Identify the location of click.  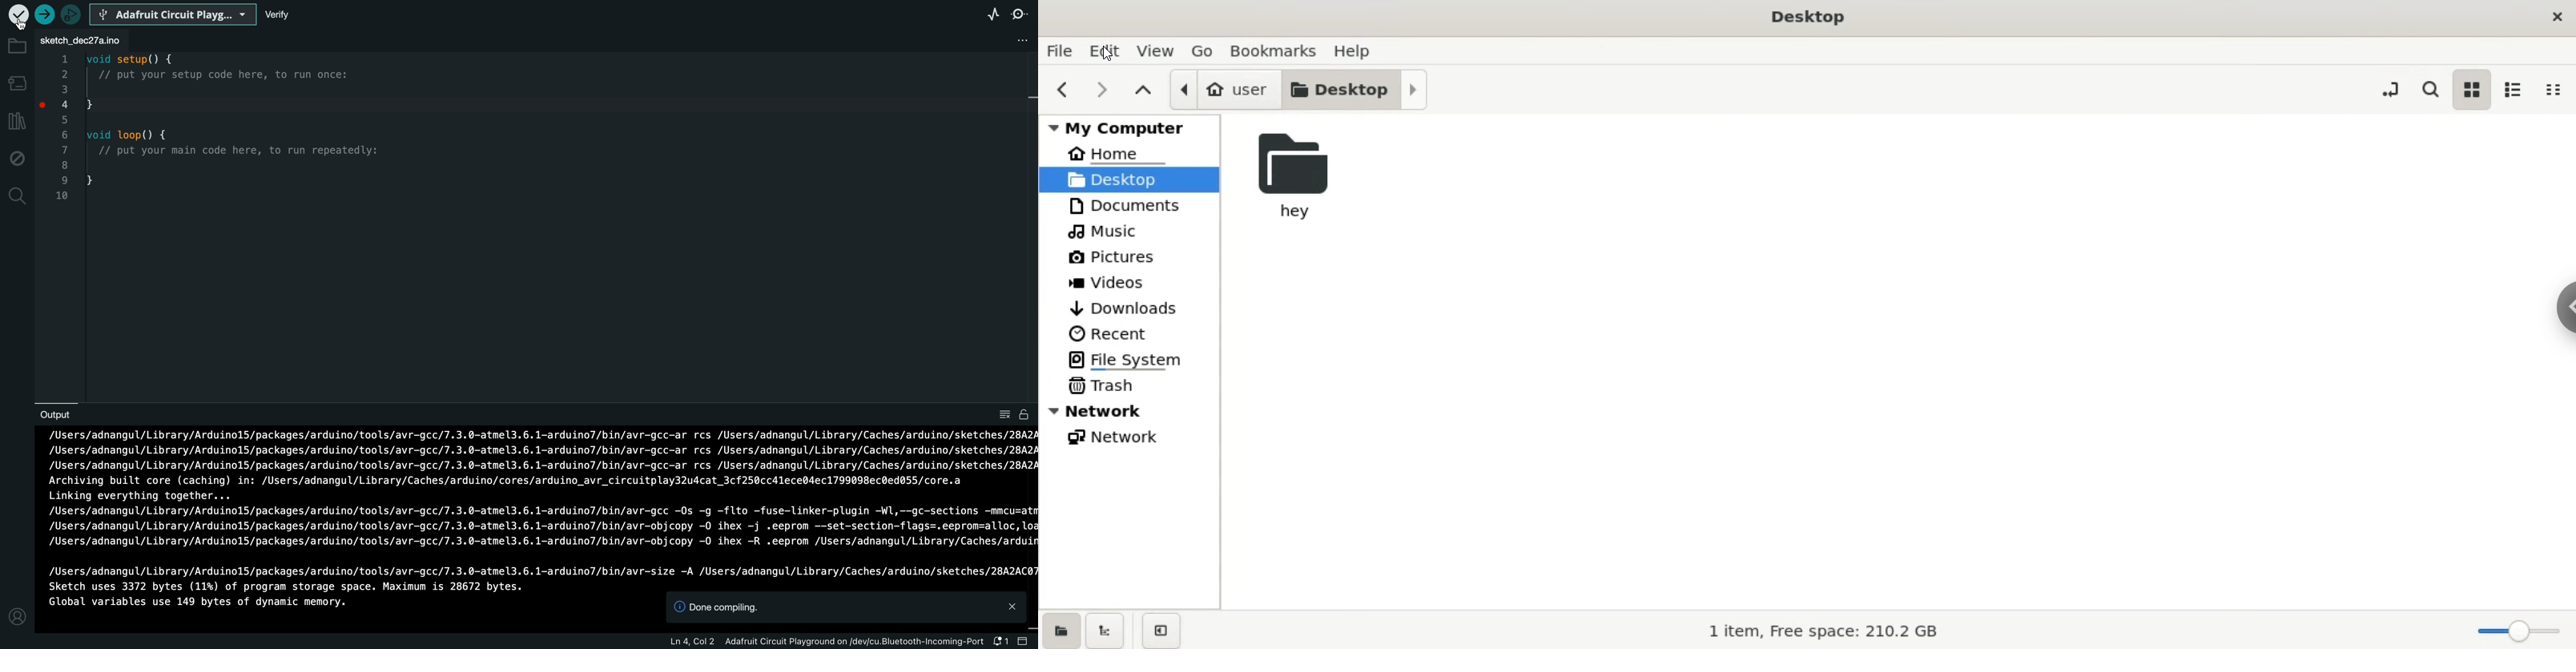
(45, 109).